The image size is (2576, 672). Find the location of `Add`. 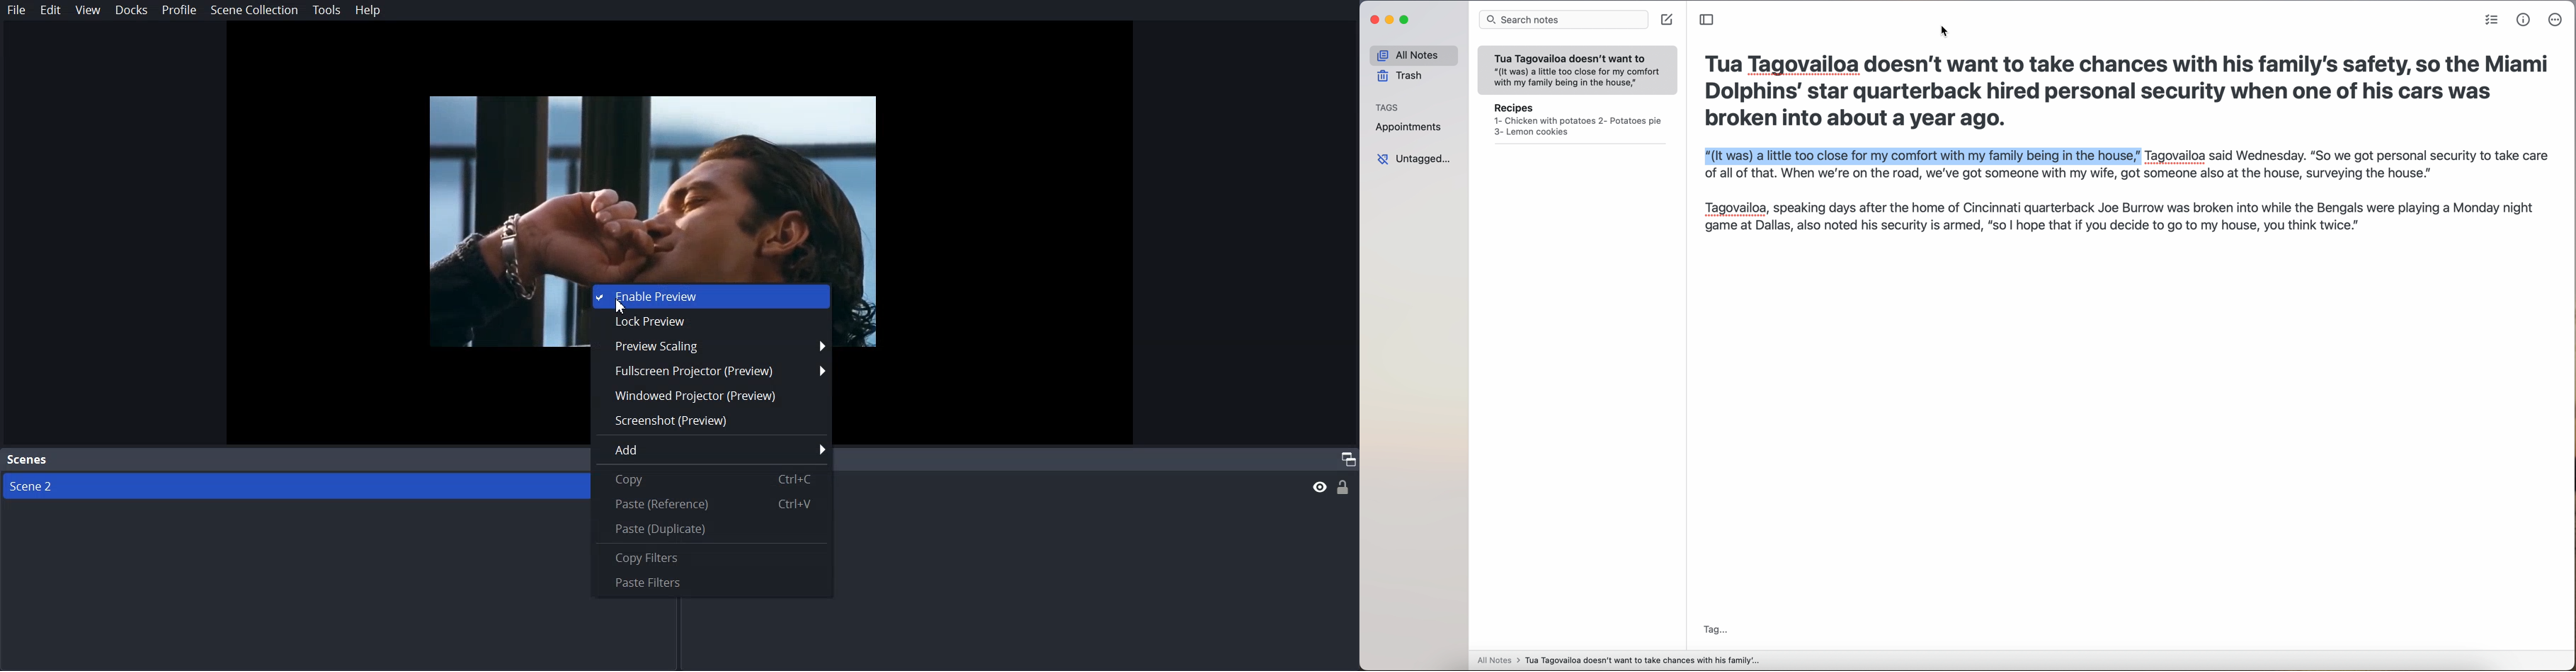

Add is located at coordinates (712, 449).